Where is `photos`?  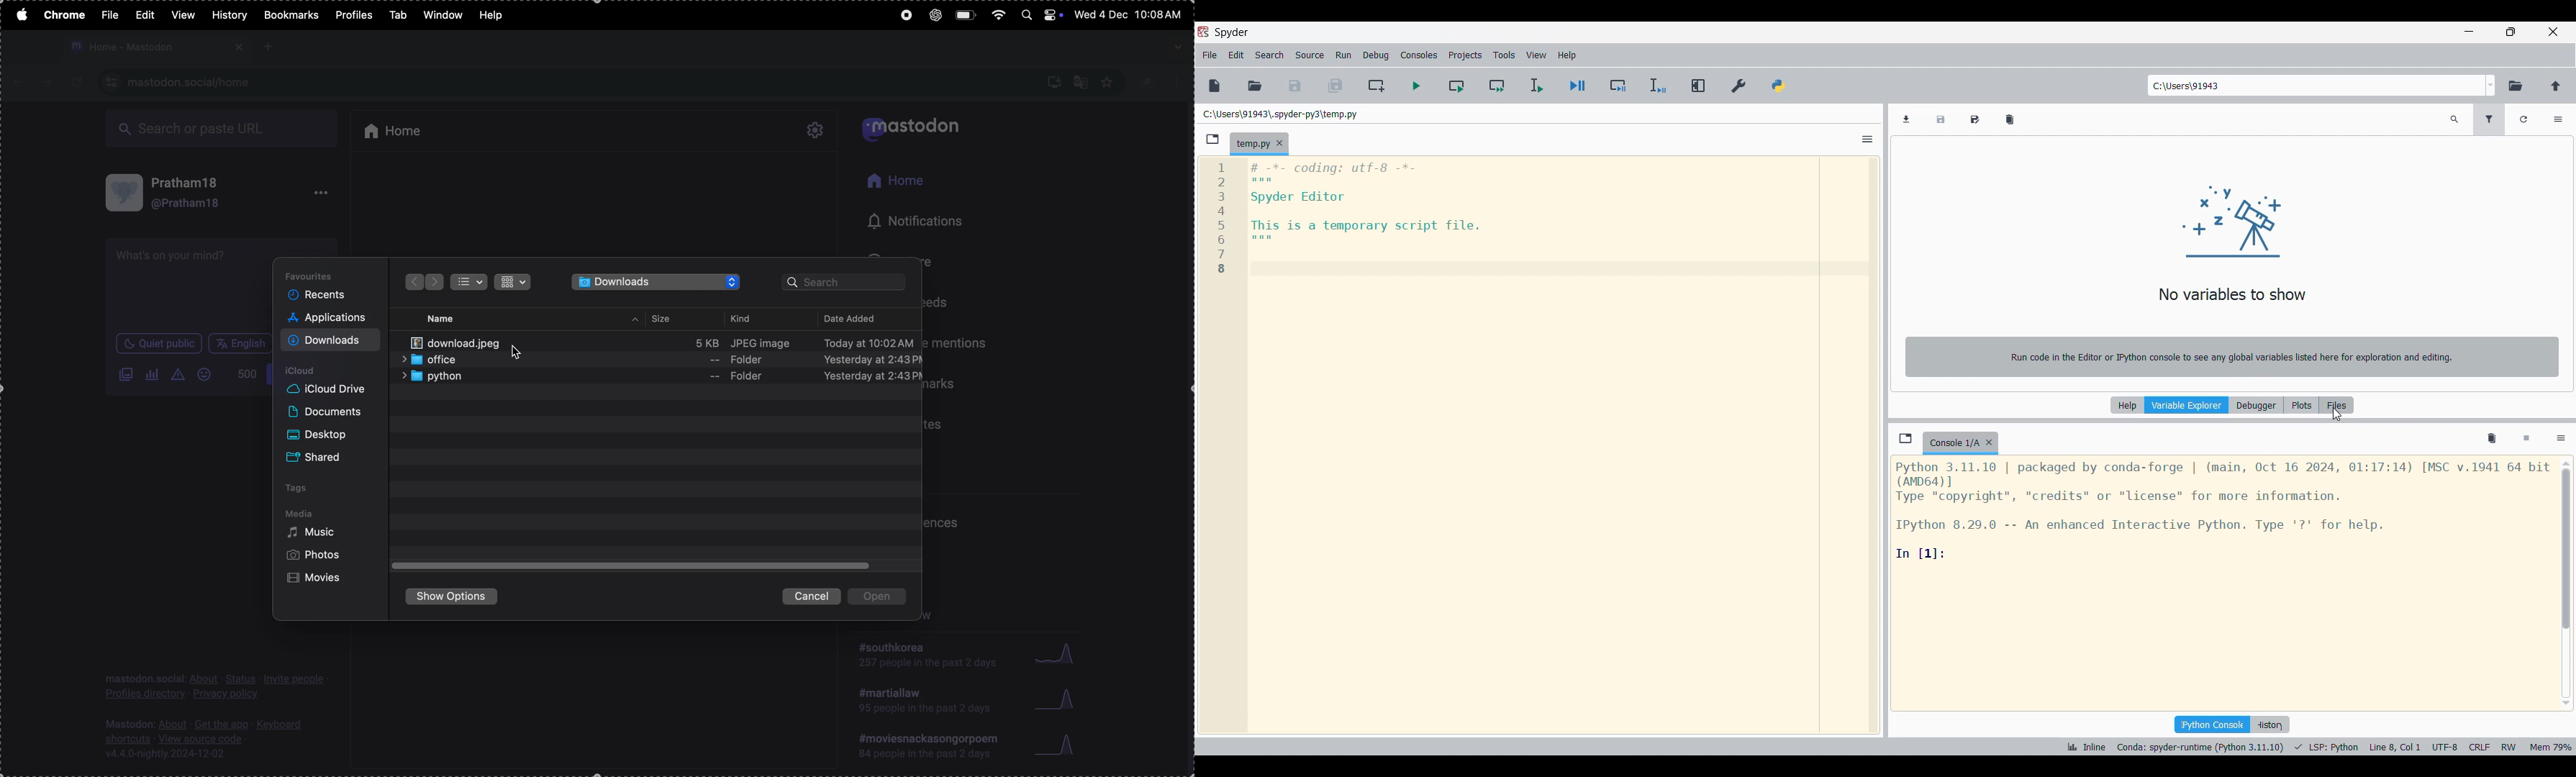
photos is located at coordinates (315, 556).